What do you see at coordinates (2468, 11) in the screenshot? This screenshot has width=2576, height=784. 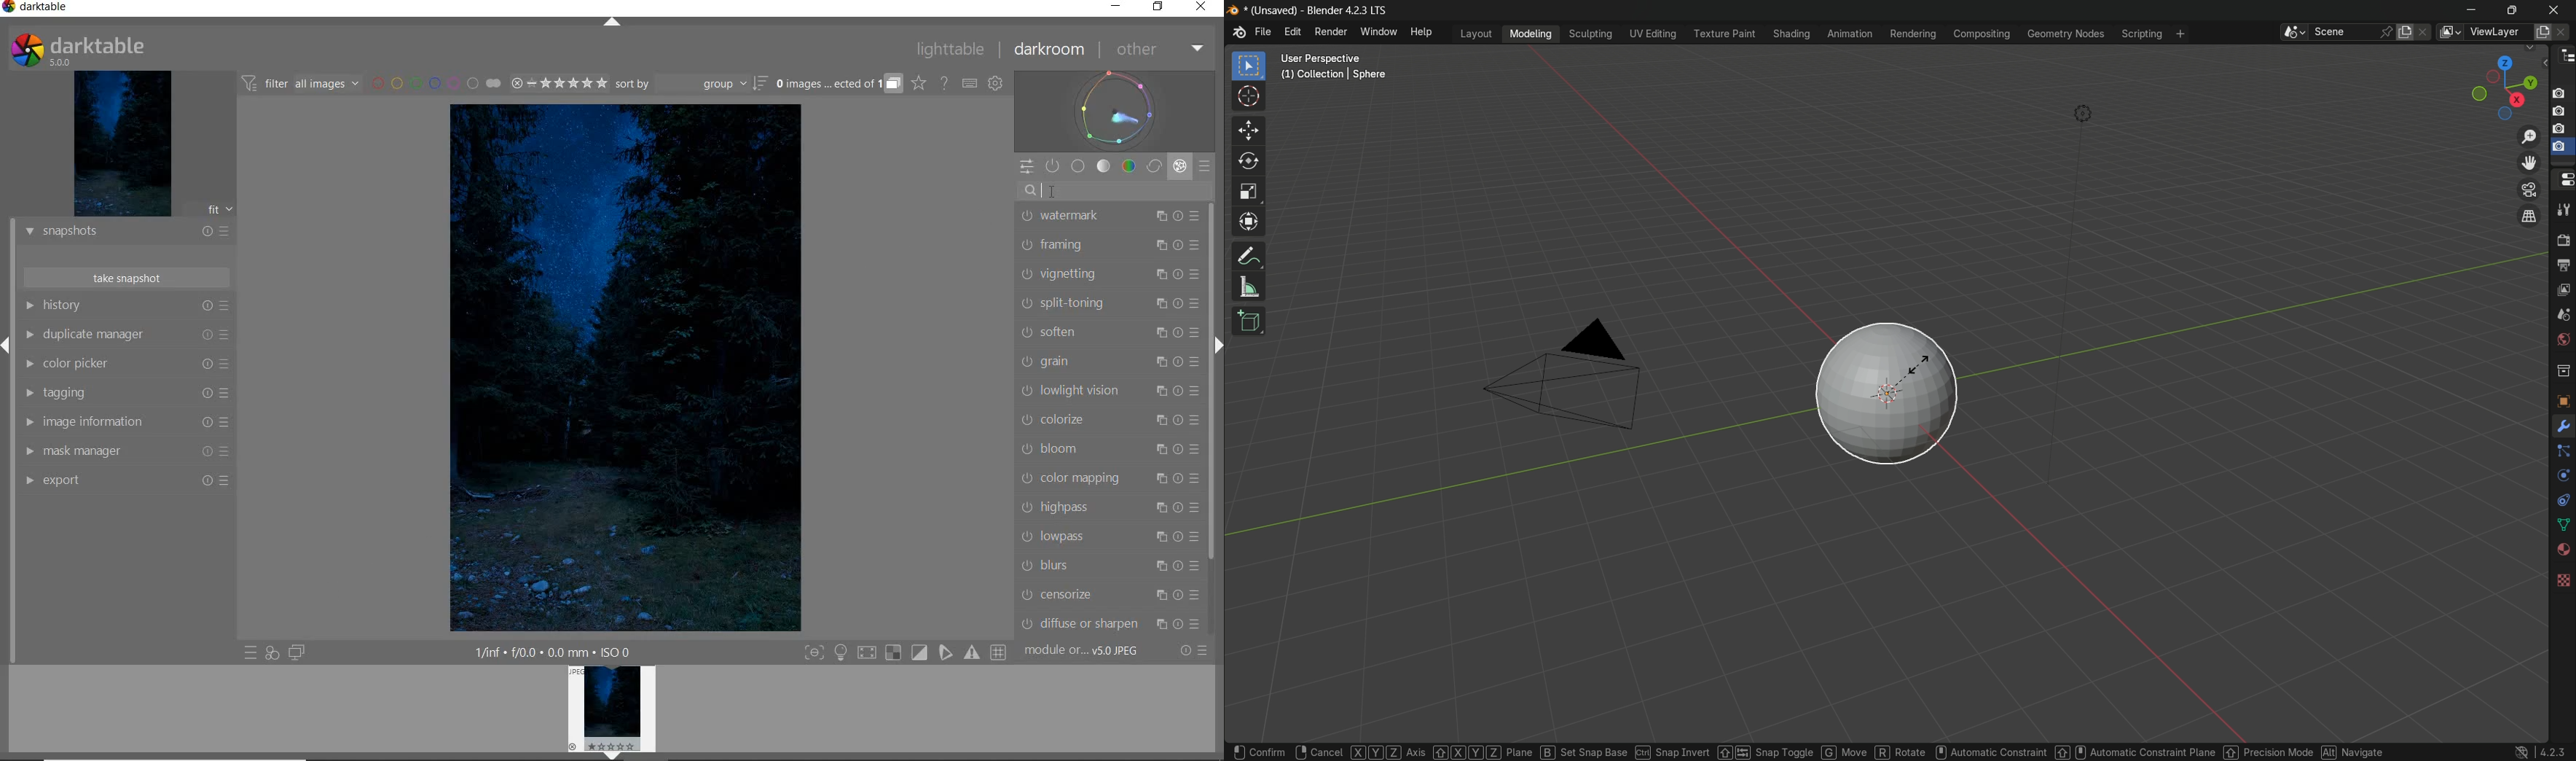 I see `minimize` at bounding box center [2468, 11].